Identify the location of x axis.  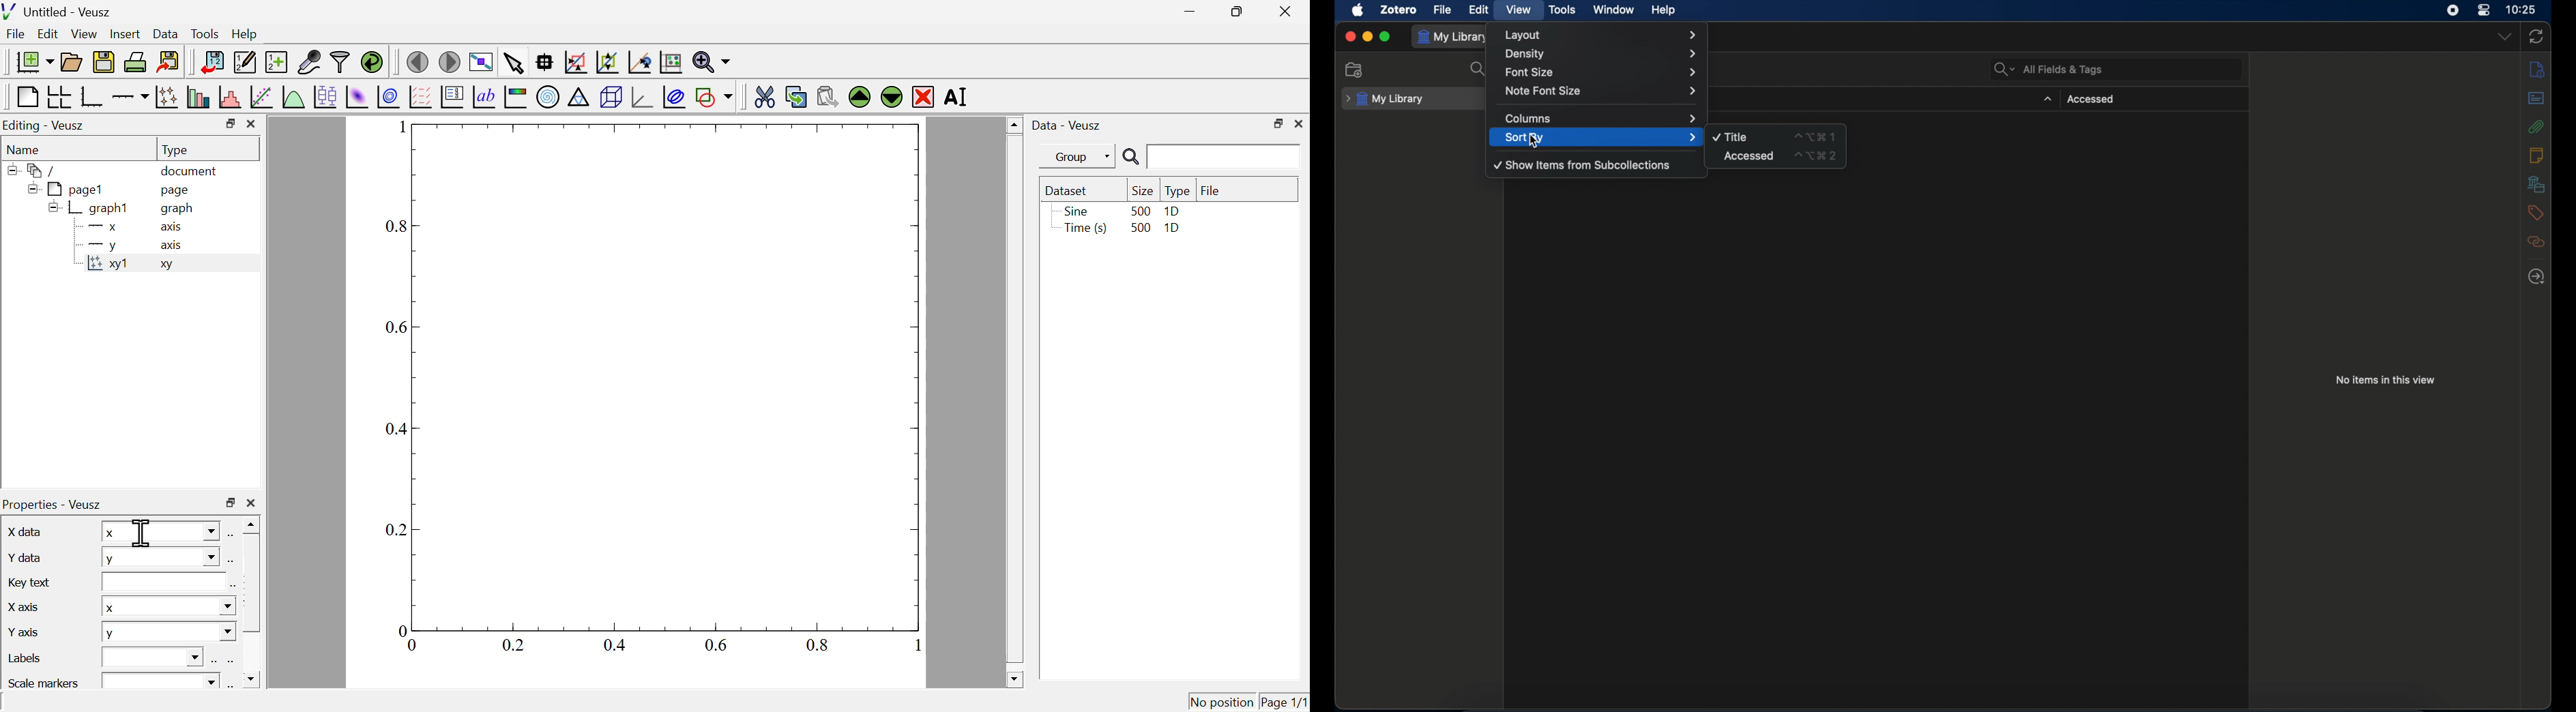
(23, 605).